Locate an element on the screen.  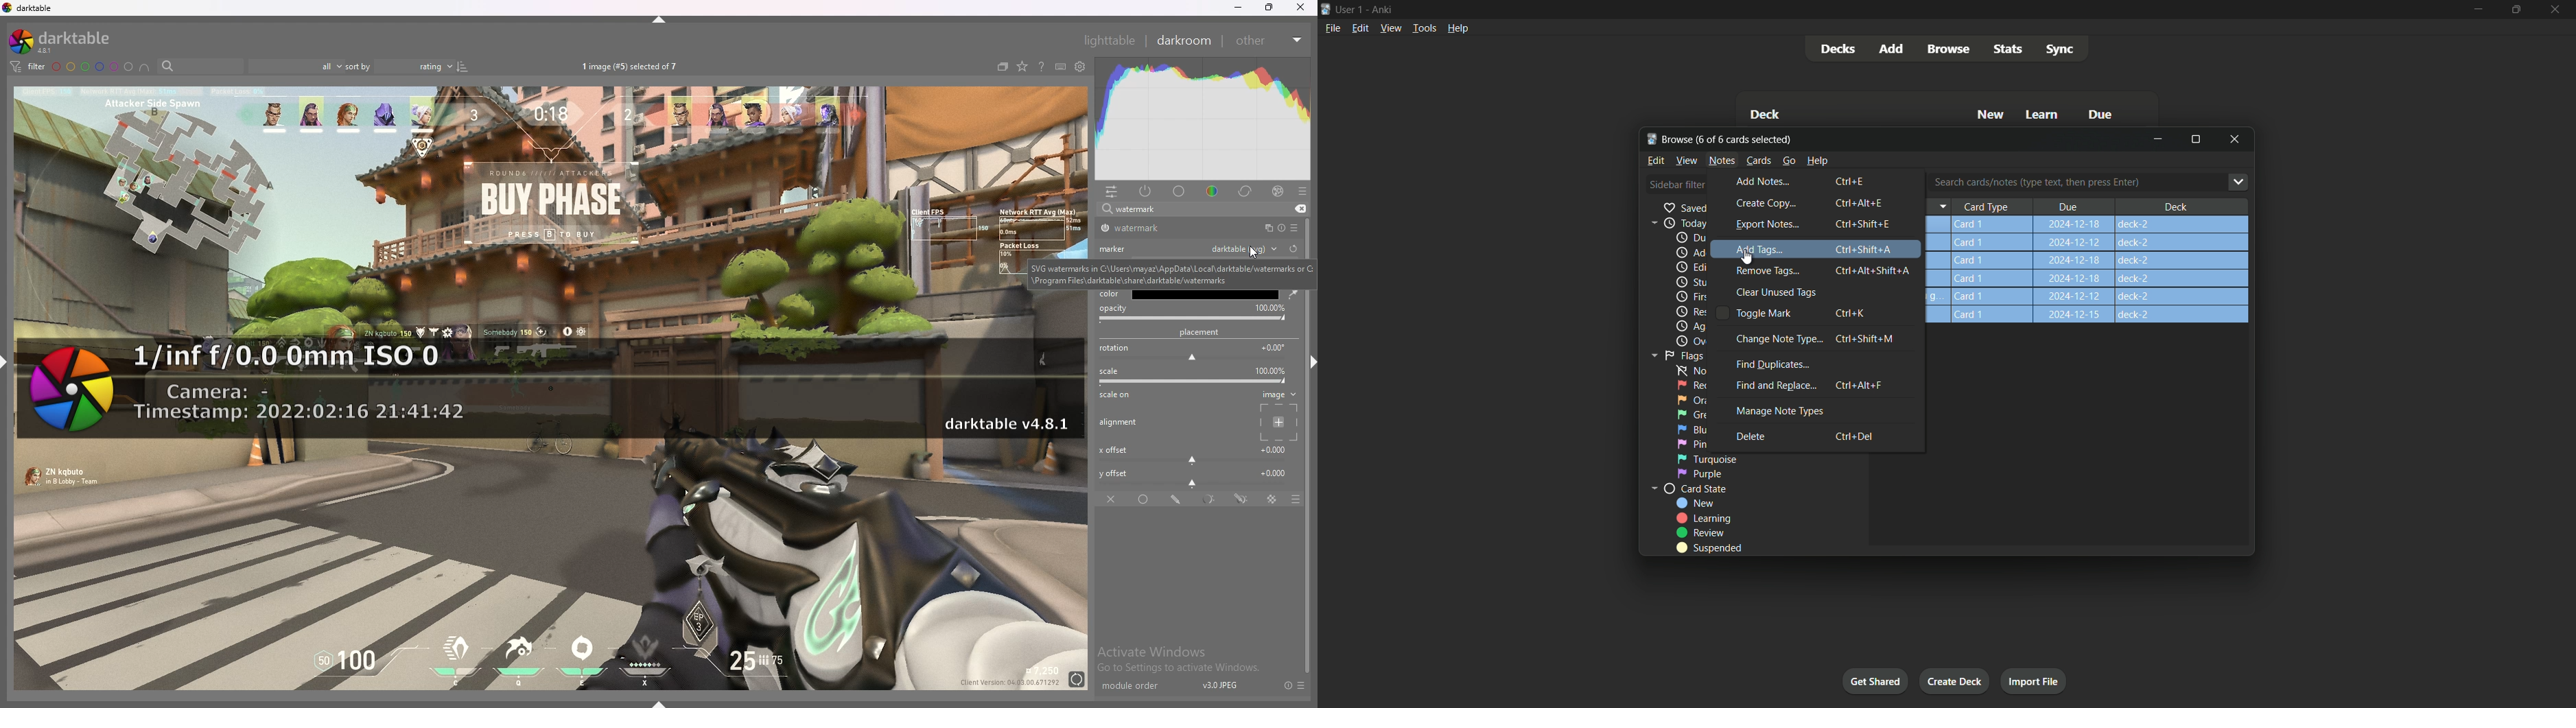
other is located at coordinates (1268, 40).